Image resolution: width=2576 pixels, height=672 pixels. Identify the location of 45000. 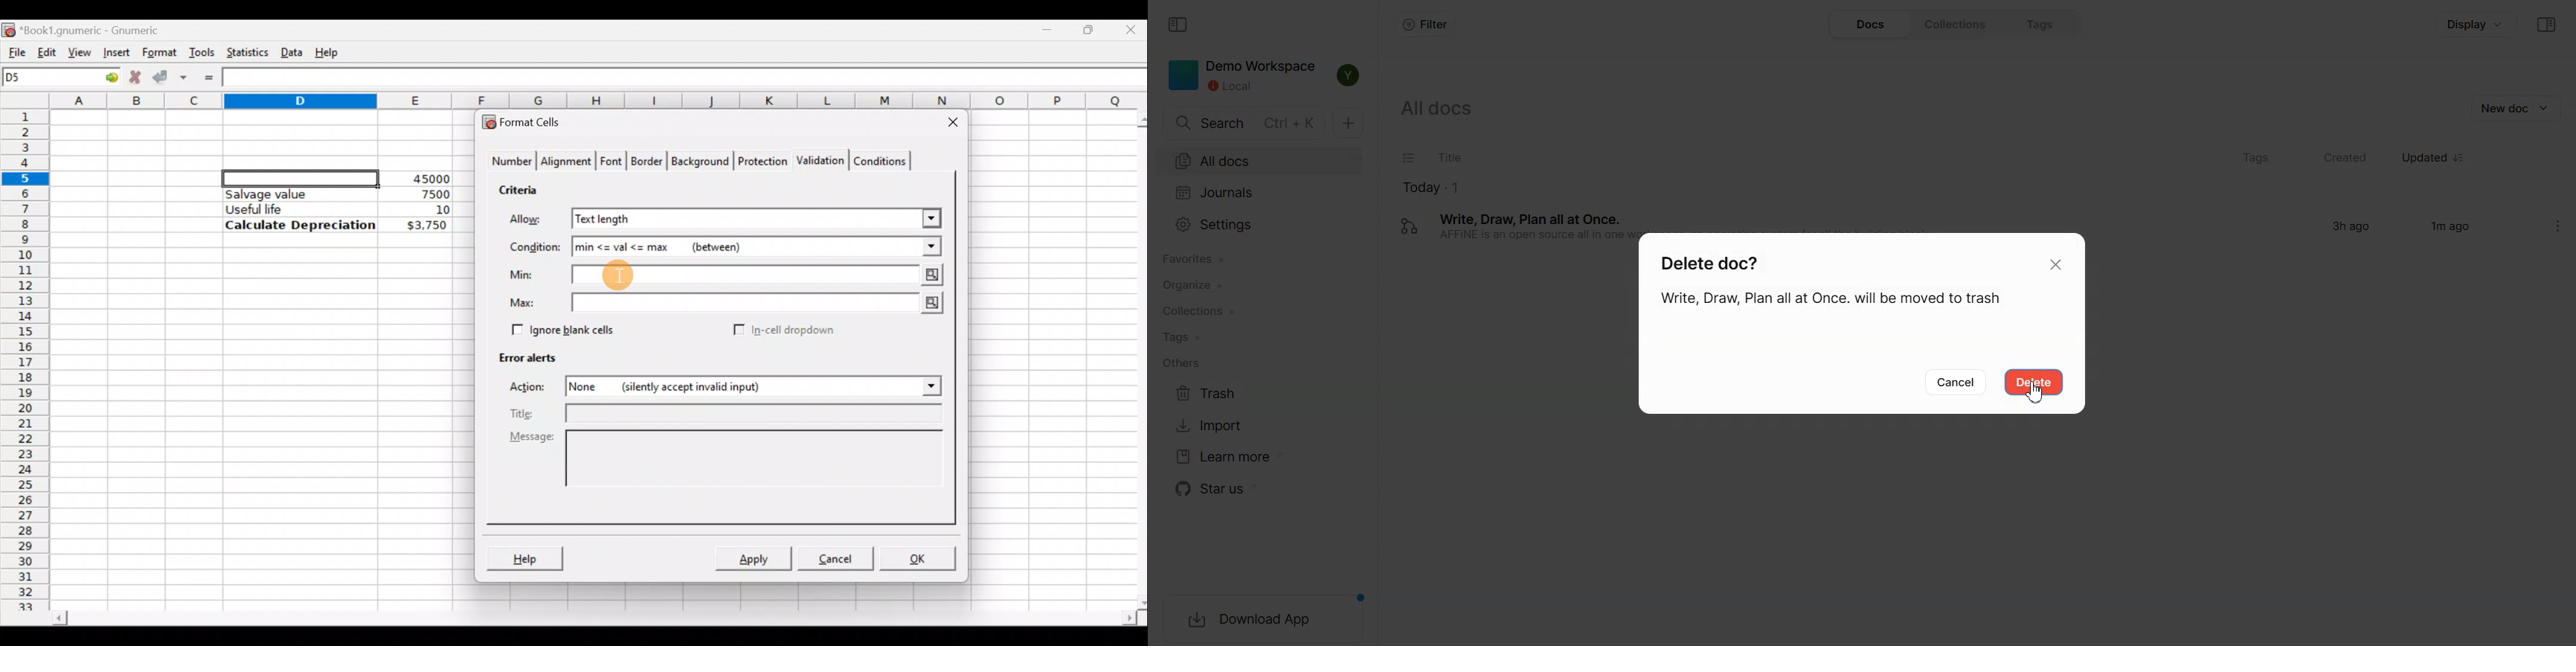
(427, 179).